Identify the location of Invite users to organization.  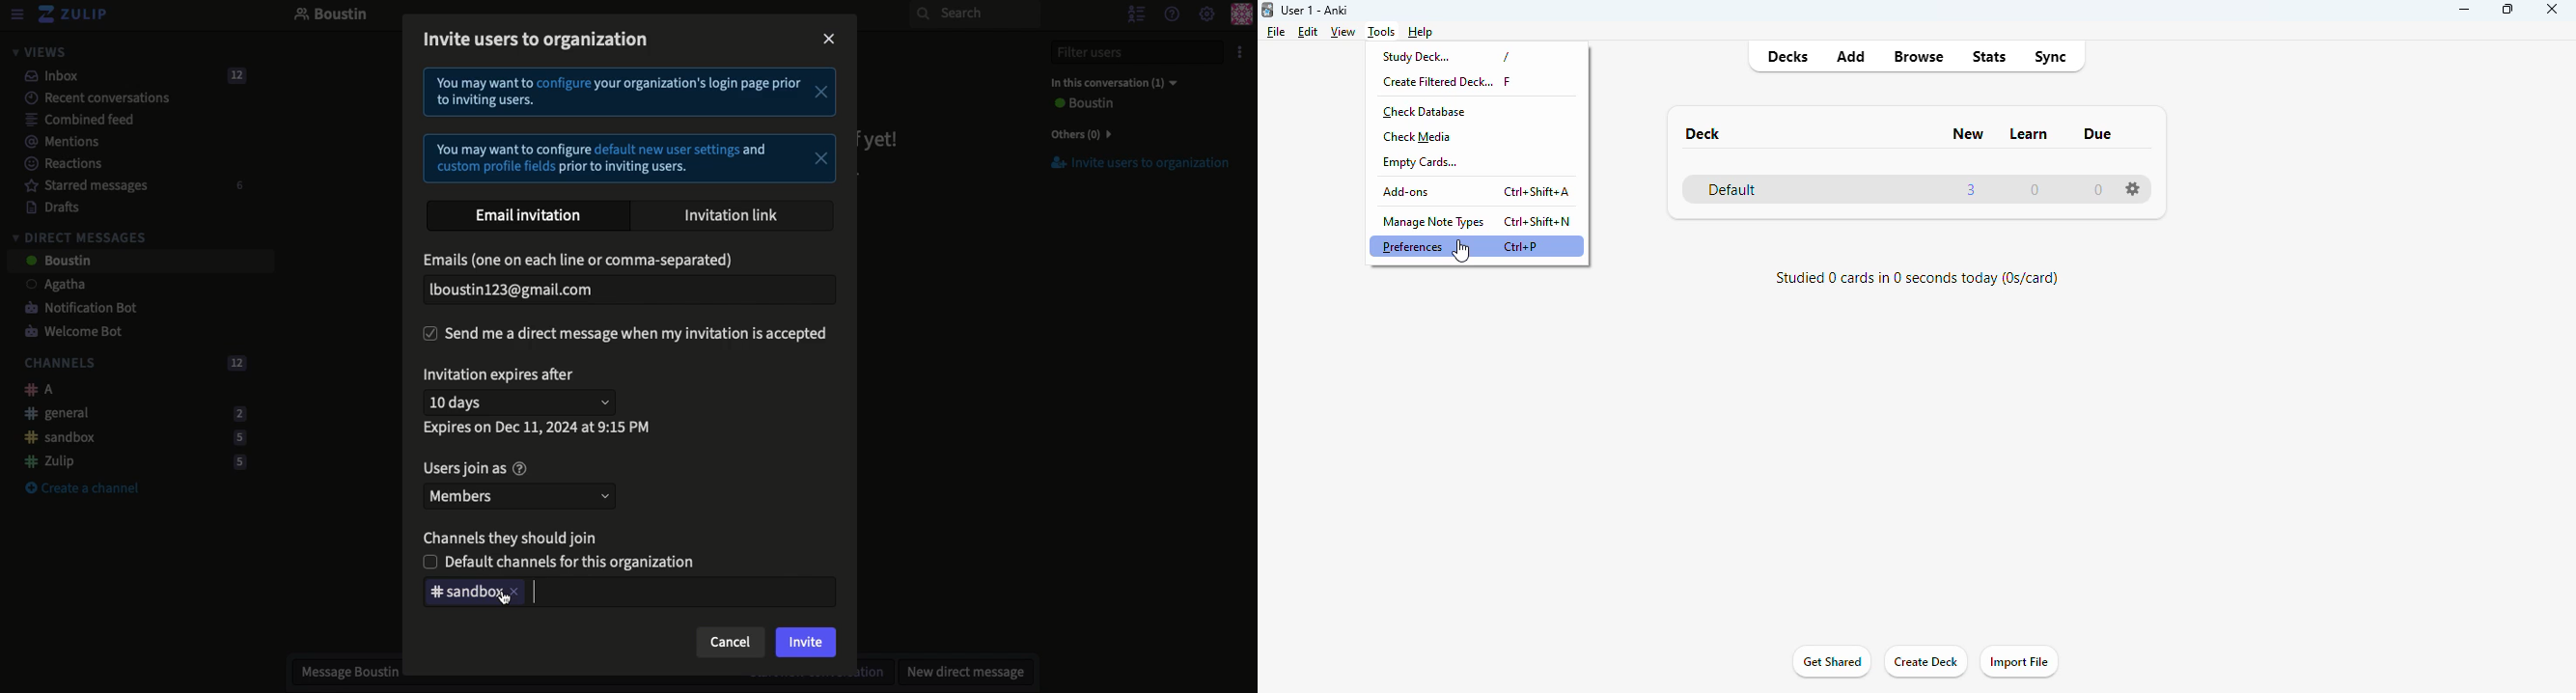
(1131, 164).